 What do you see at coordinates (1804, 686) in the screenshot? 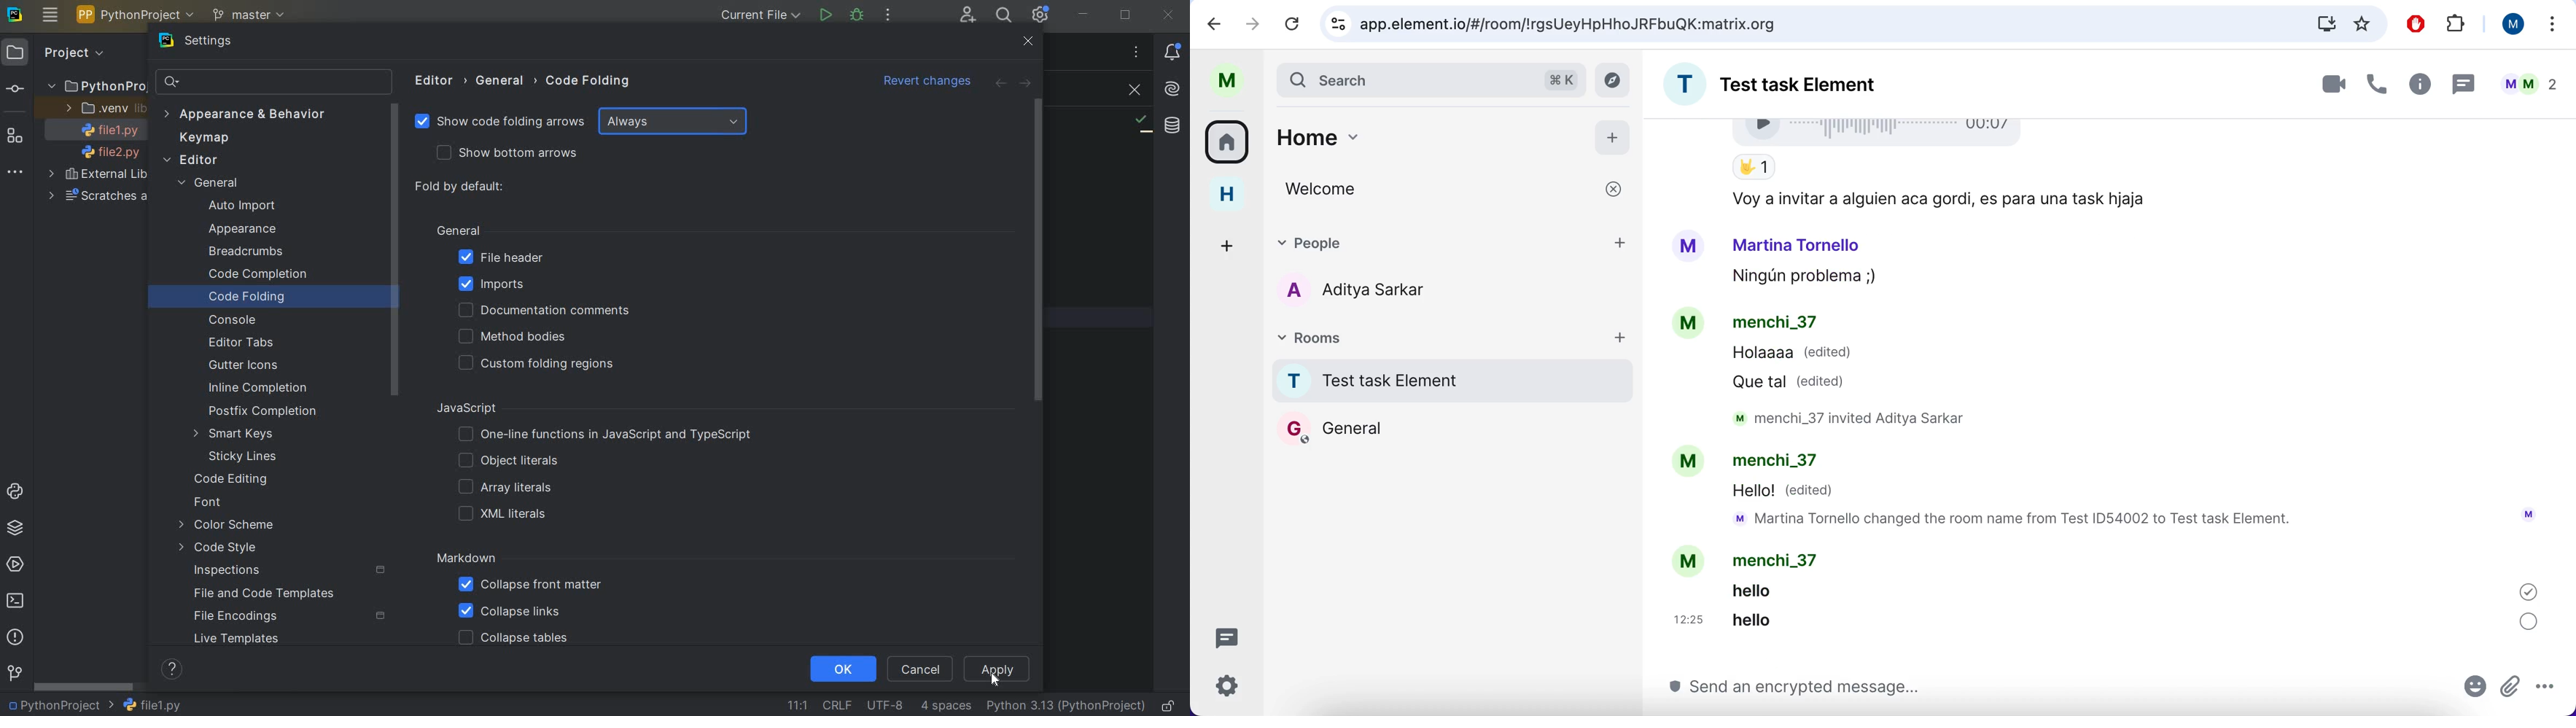
I see `type message ` at bounding box center [1804, 686].